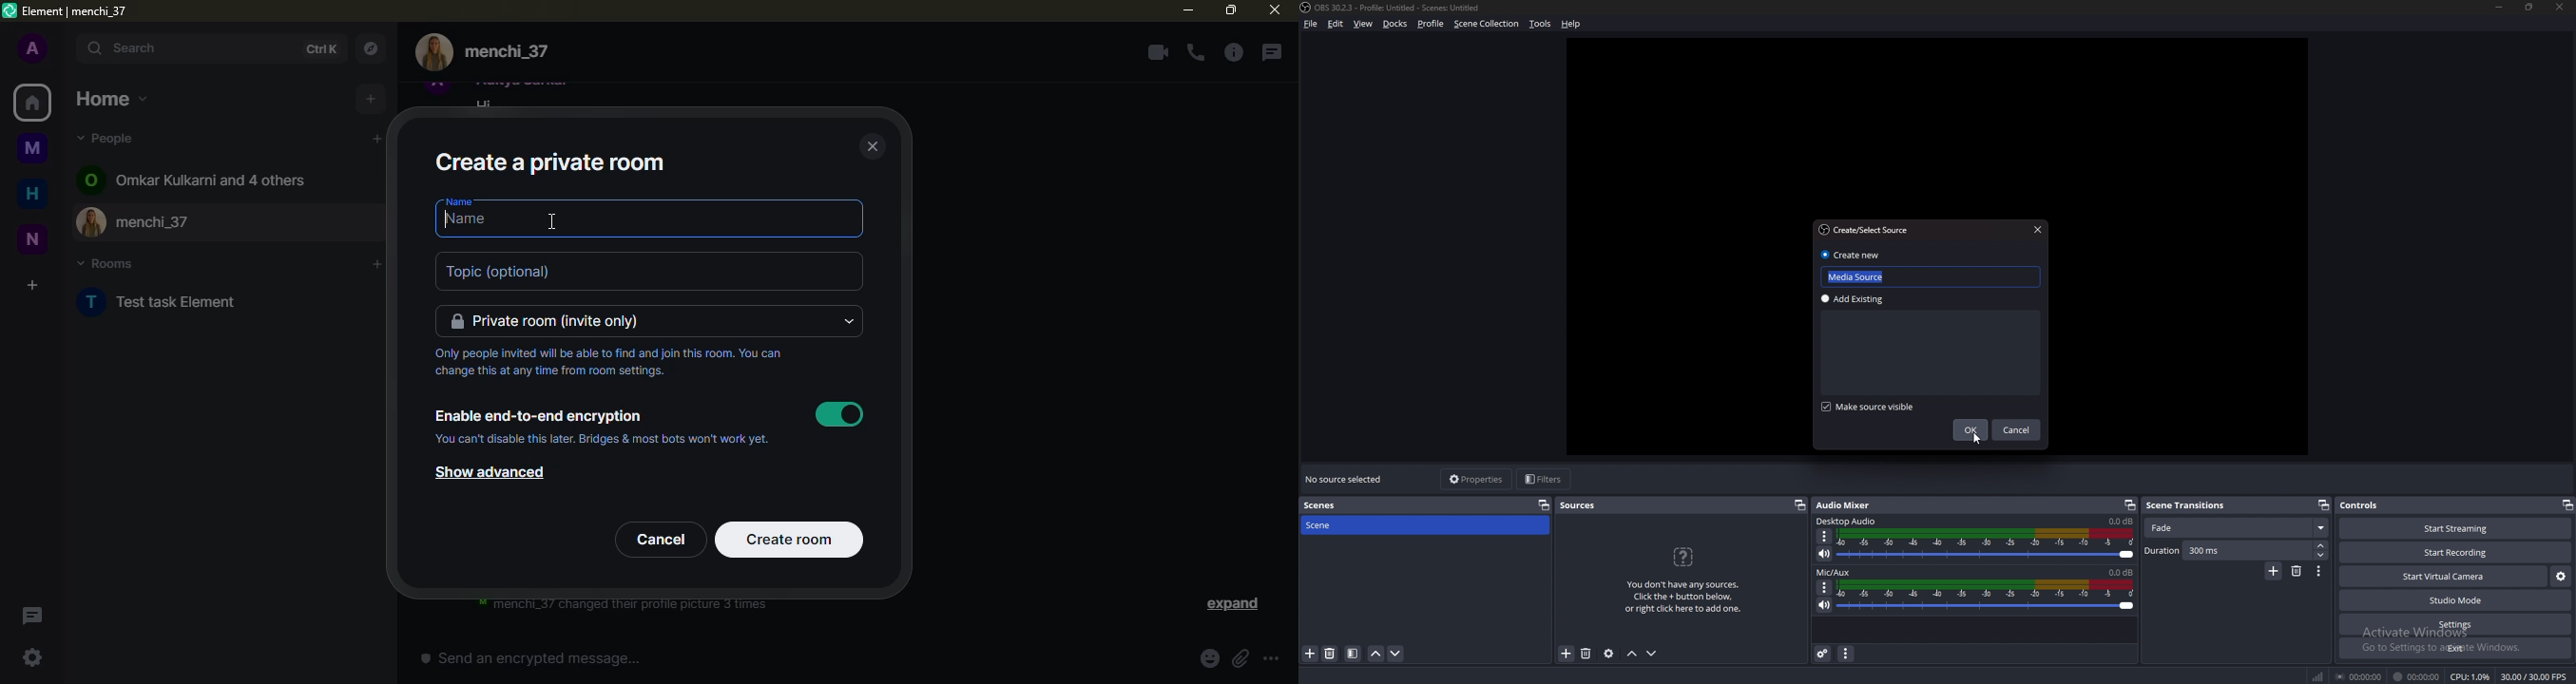  What do you see at coordinates (2319, 572) in the screenshot?
I see `Transition properties` at bounding box center [2319, 572].